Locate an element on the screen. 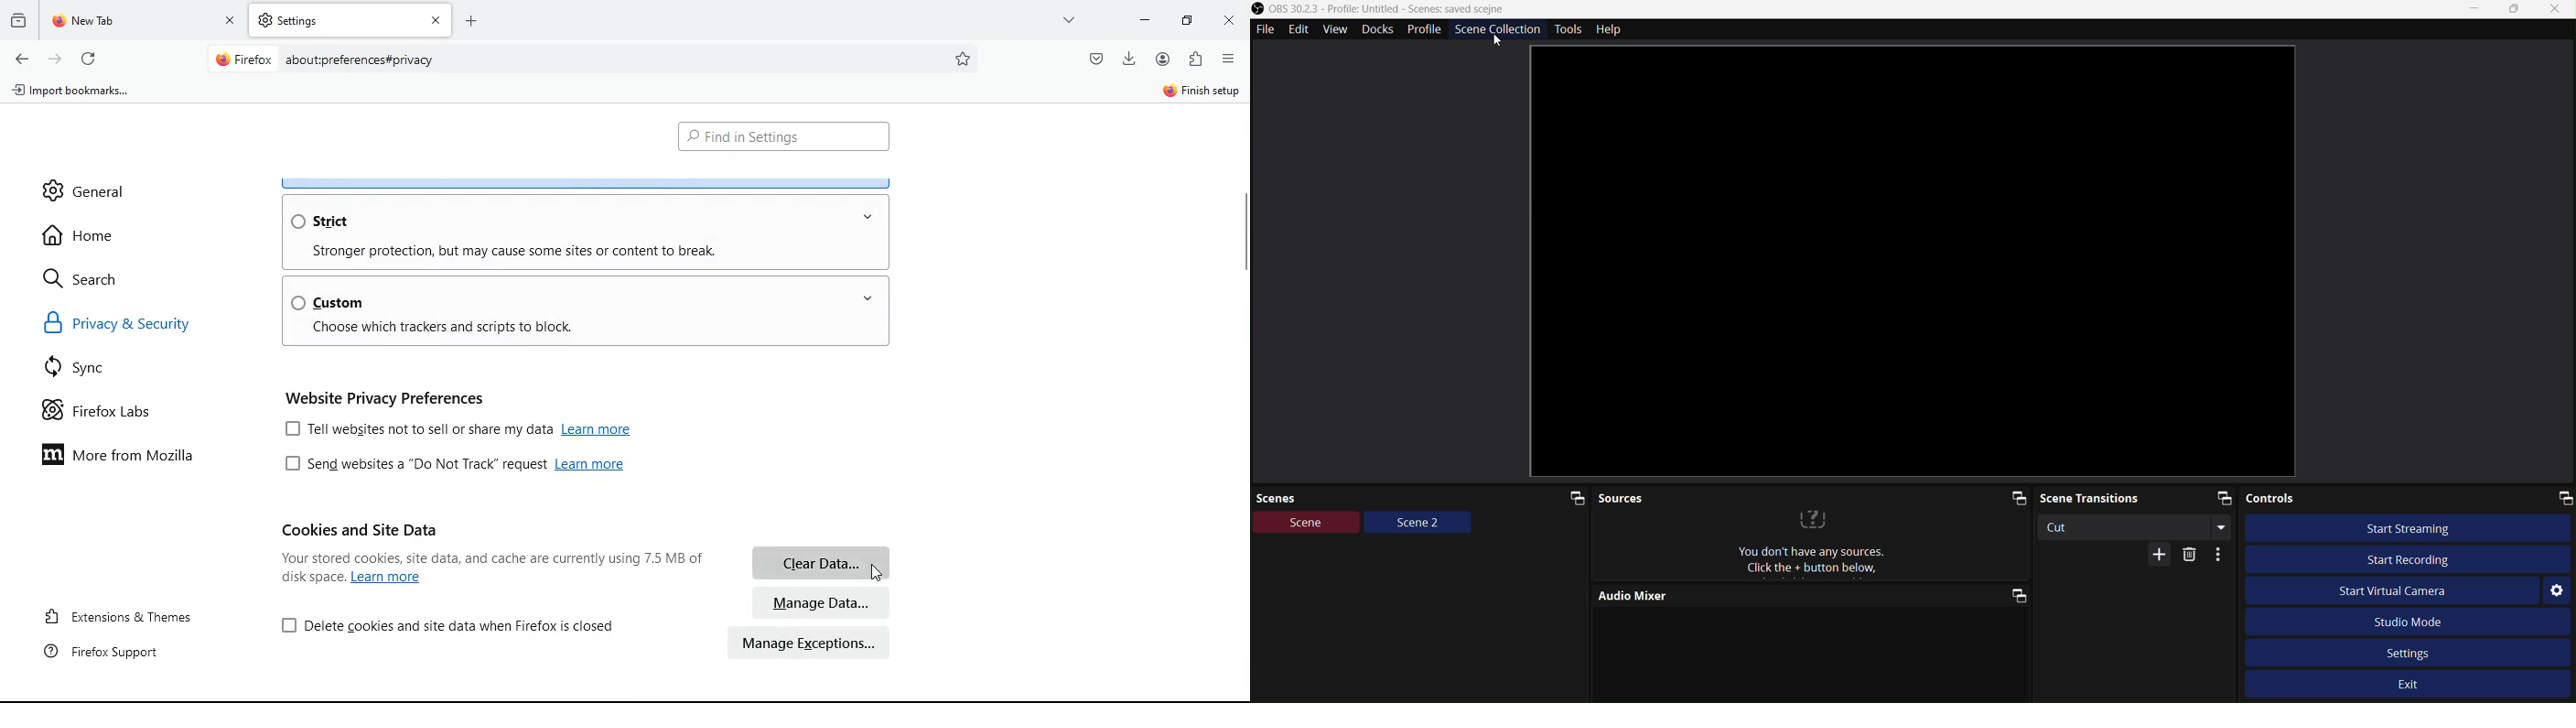 The width and height of the screenshot is (2576, 728). home is located at coordinates (86, 235).